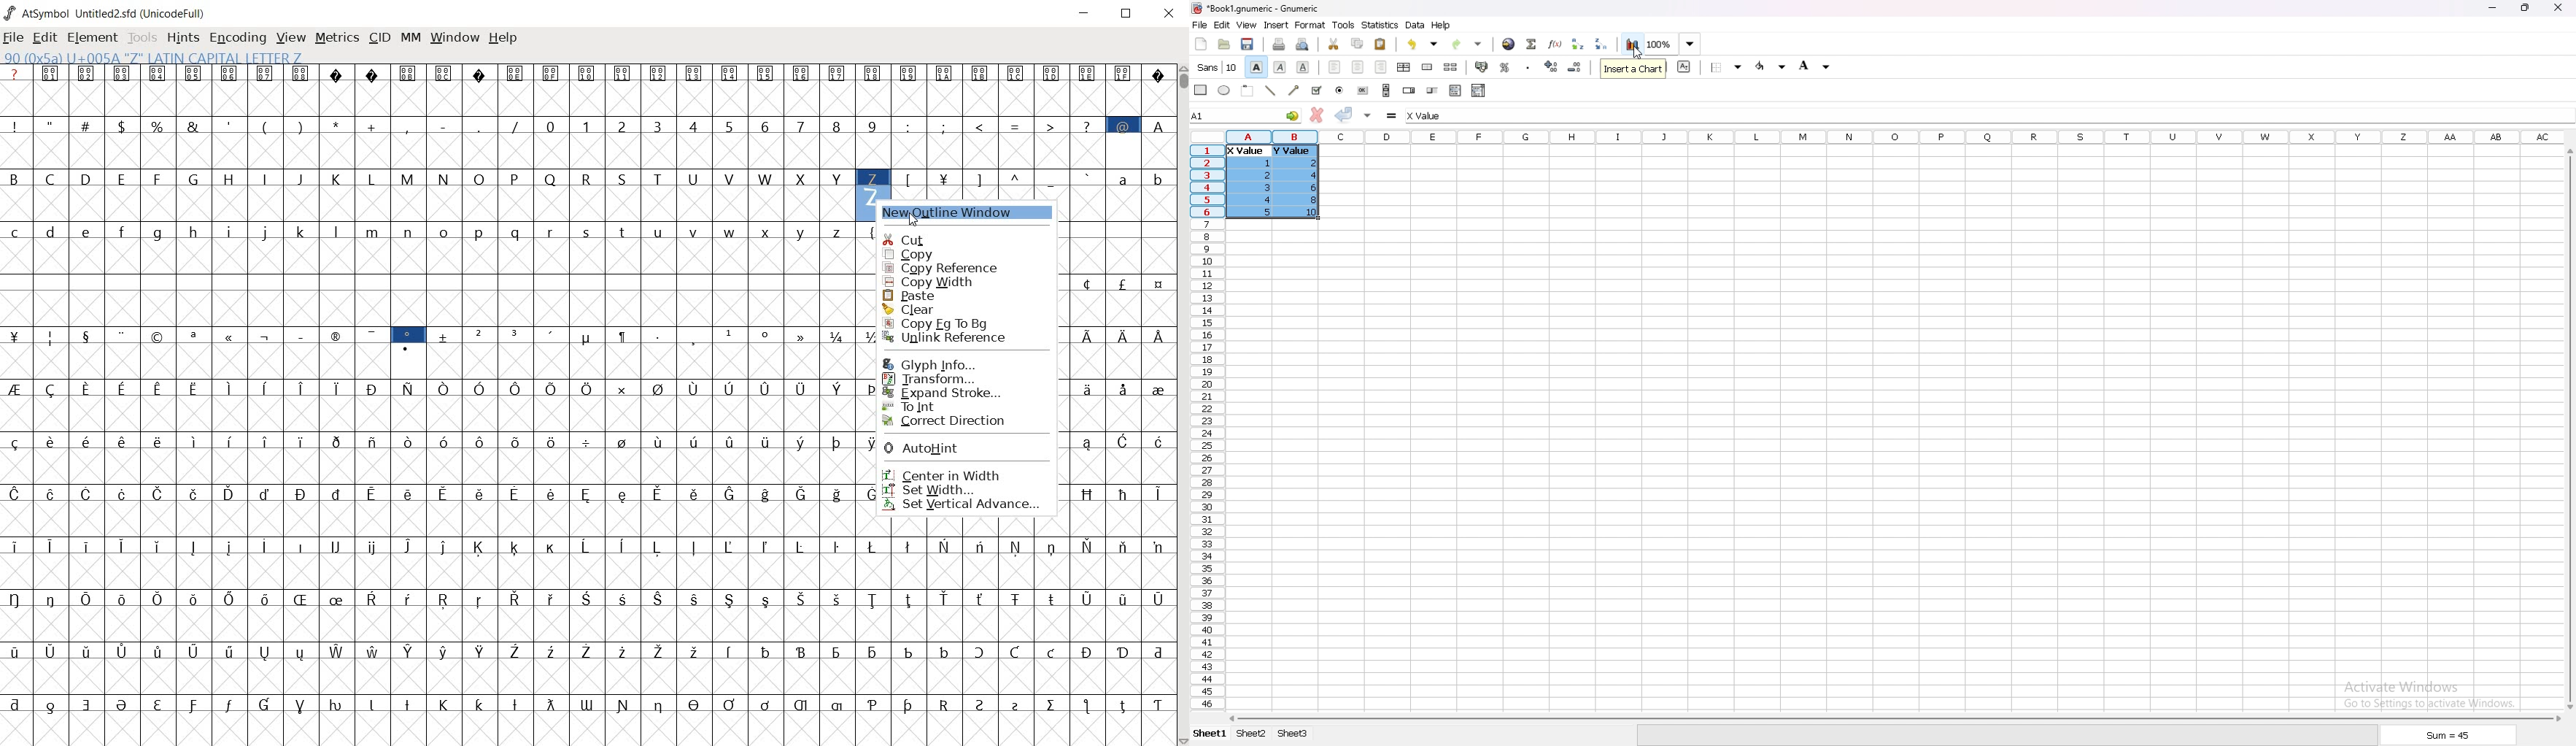  Describe the element at coordinates (144, 36) in the screenshot. I see `tools` at that location.